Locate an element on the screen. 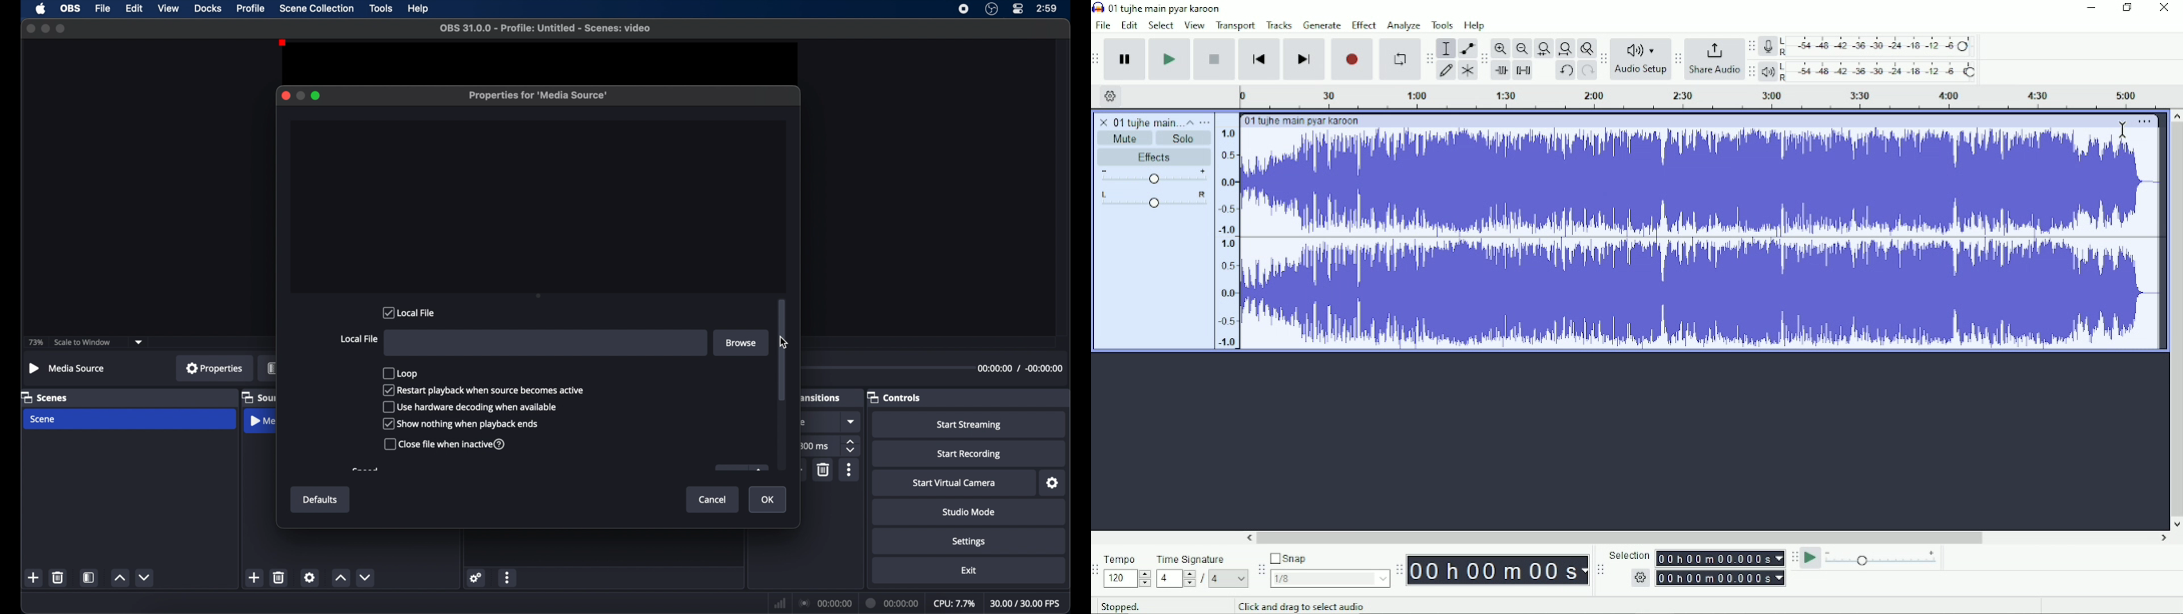 The height and width of the screenshot is (616, 2184). decrement is located at coordinates (146, 578).